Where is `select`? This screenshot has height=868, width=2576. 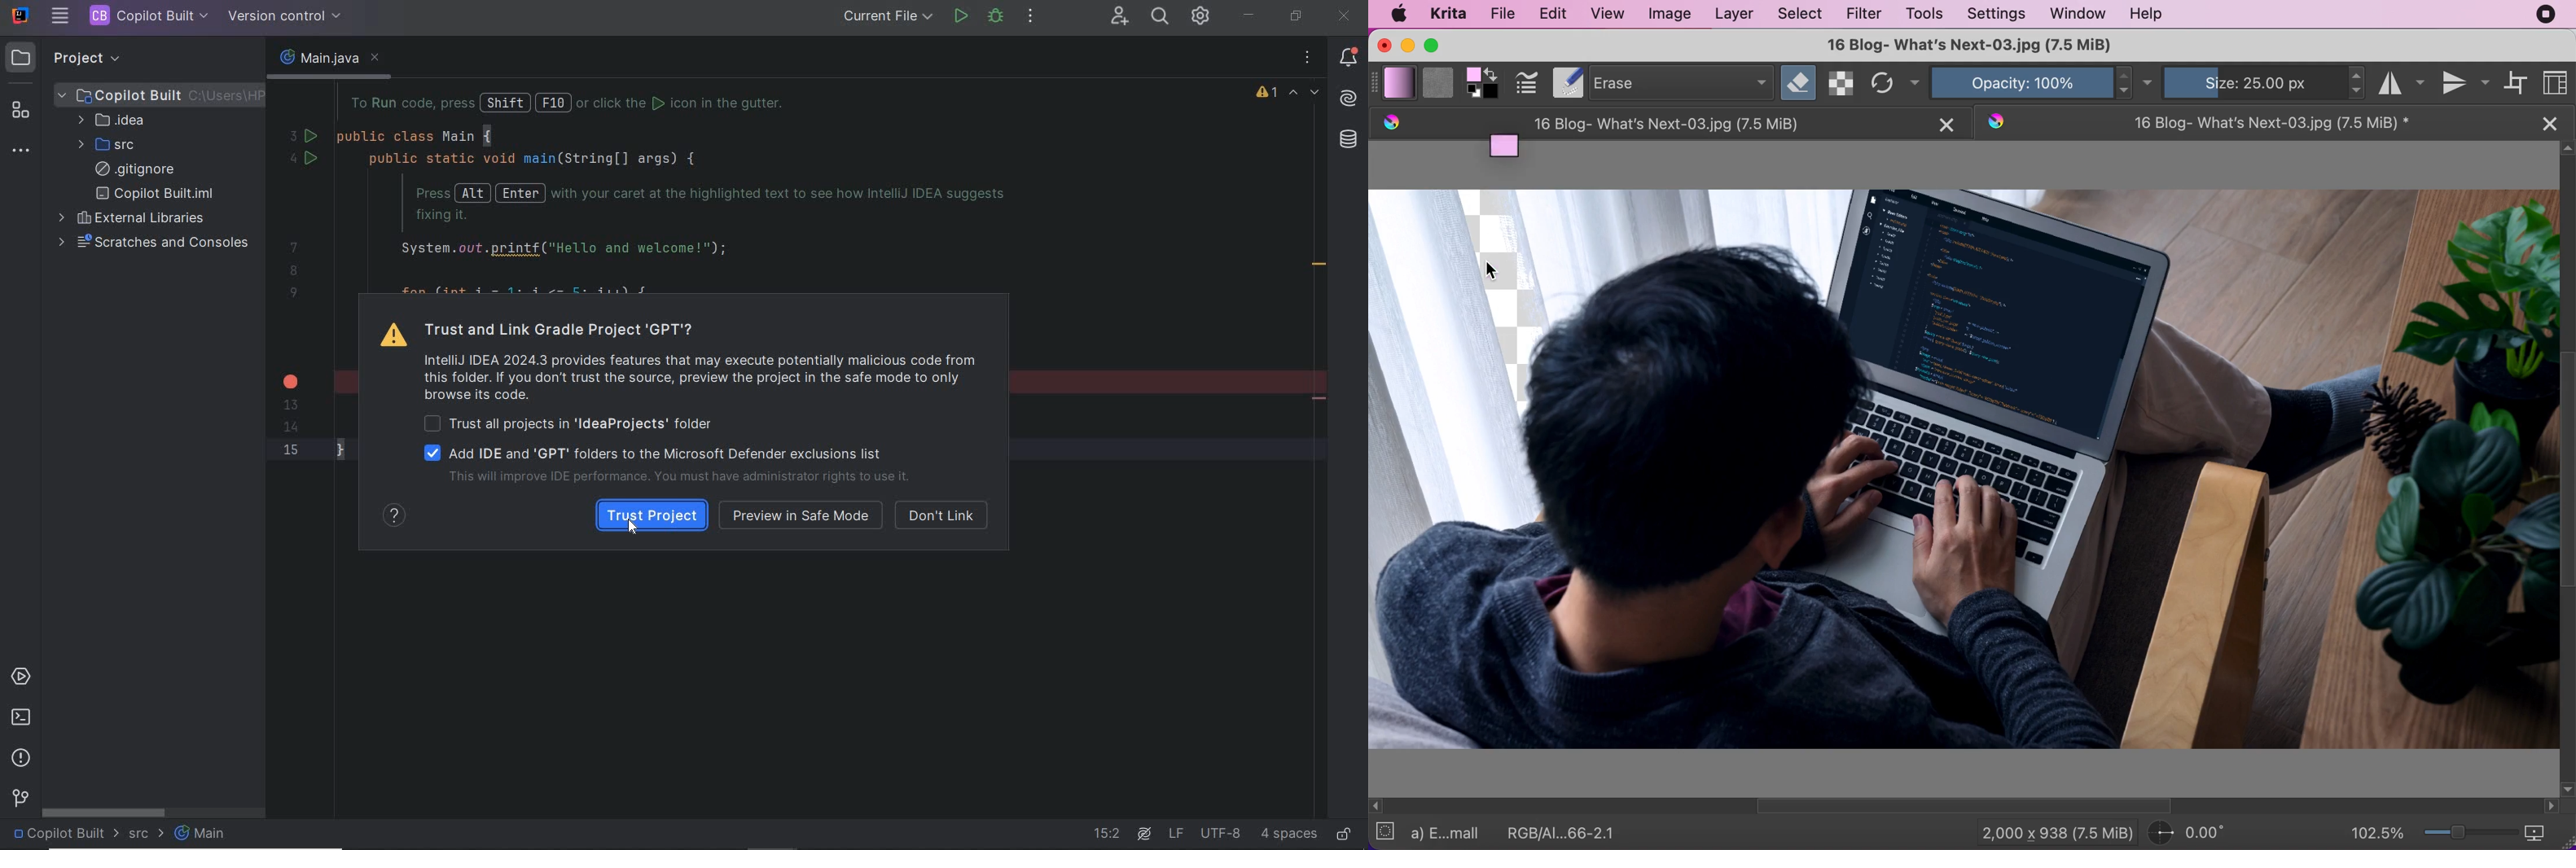
select is located at coordinates (1803, 14).